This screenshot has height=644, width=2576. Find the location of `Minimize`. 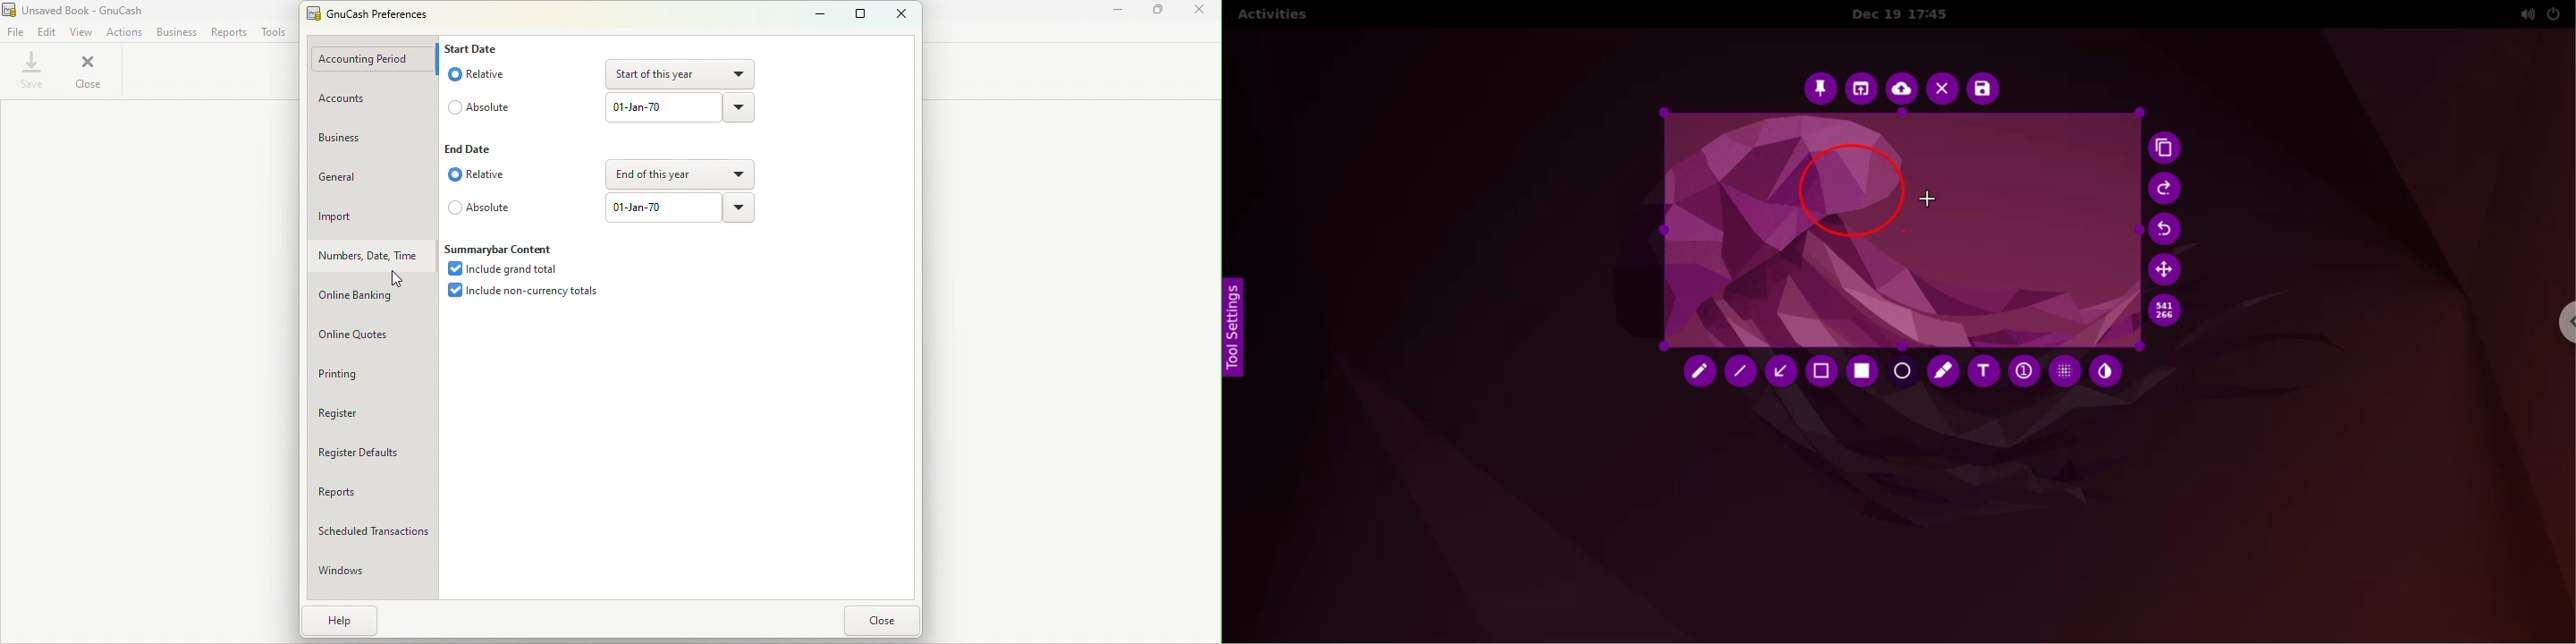

Minimize is located at coordinates (1110, 12).